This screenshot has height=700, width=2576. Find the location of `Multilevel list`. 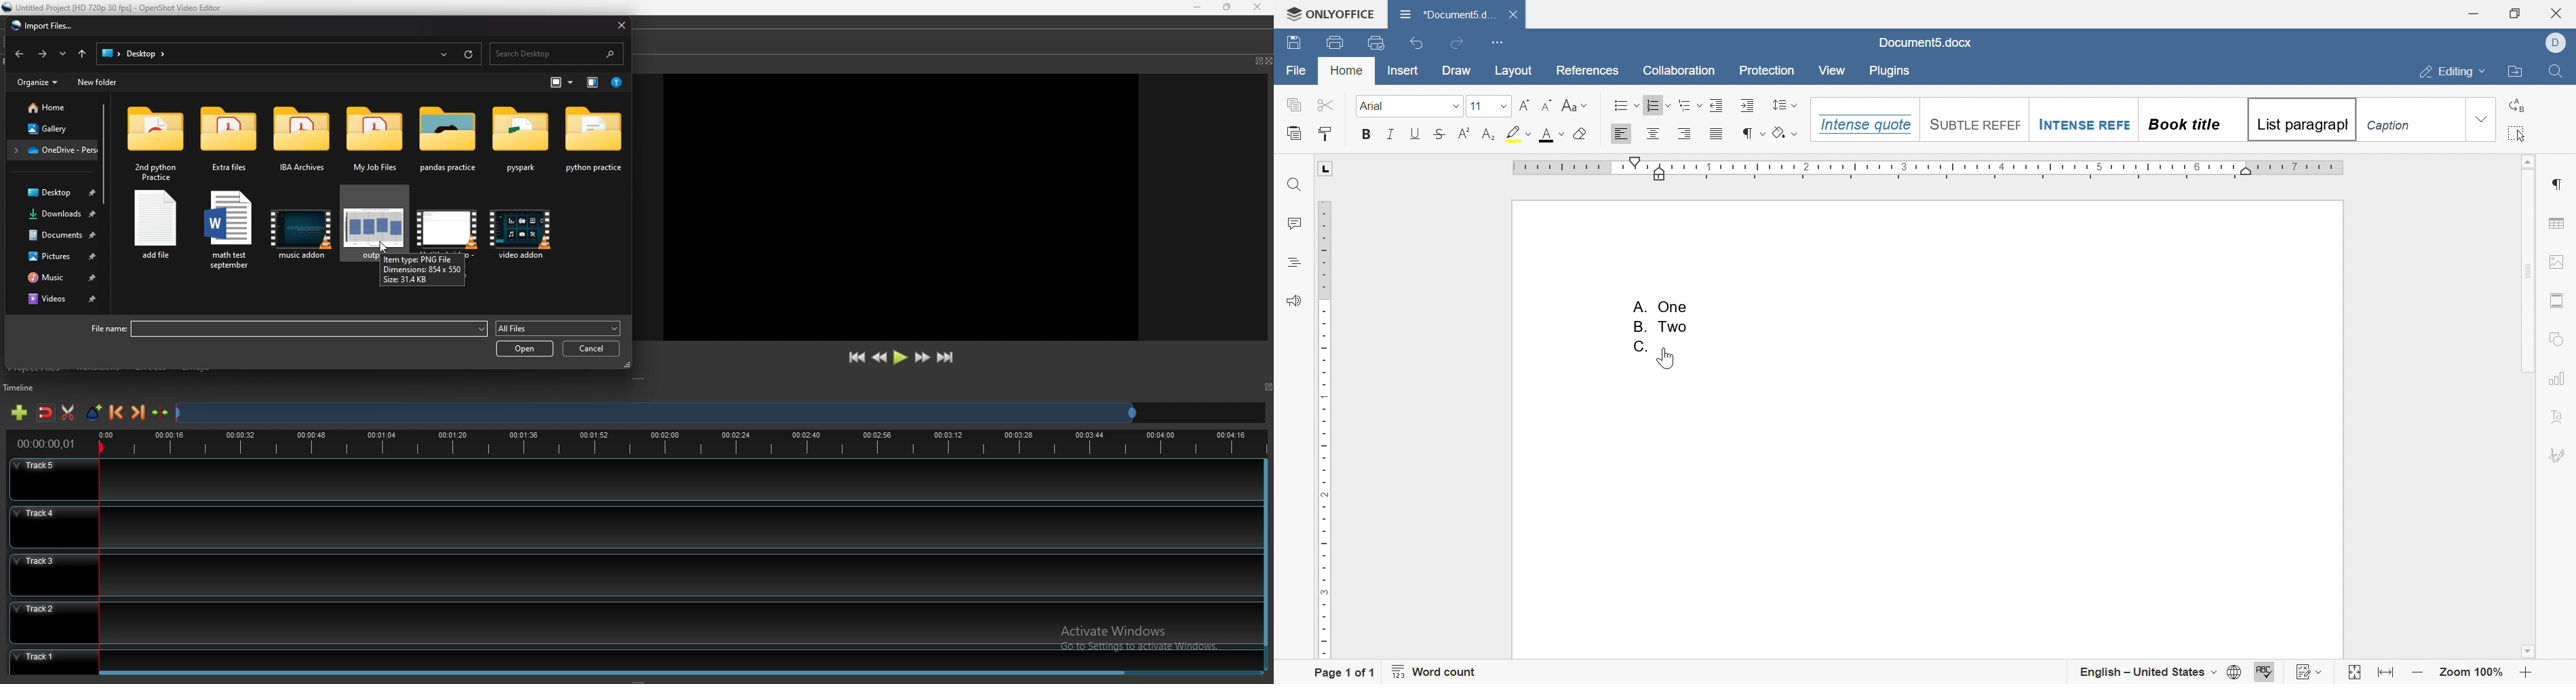

Multilevel list is located at coordinates (1689, 105).